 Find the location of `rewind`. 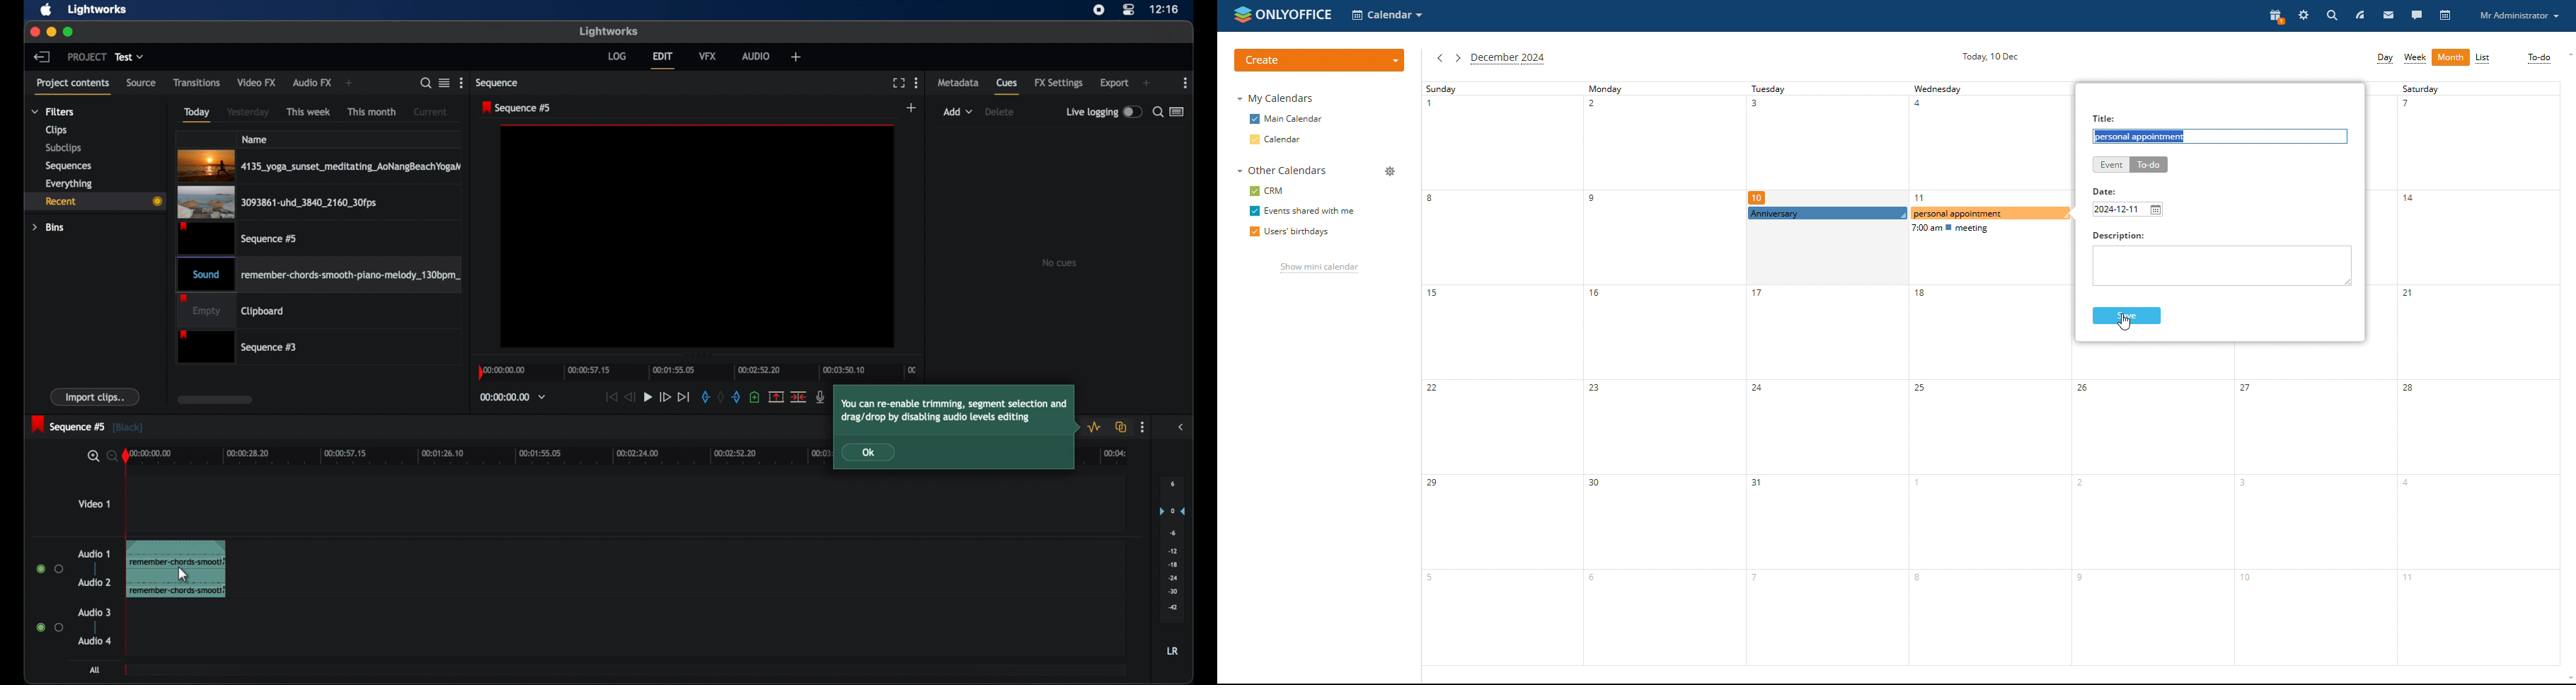

rewind is located at coordinates (629, 396).